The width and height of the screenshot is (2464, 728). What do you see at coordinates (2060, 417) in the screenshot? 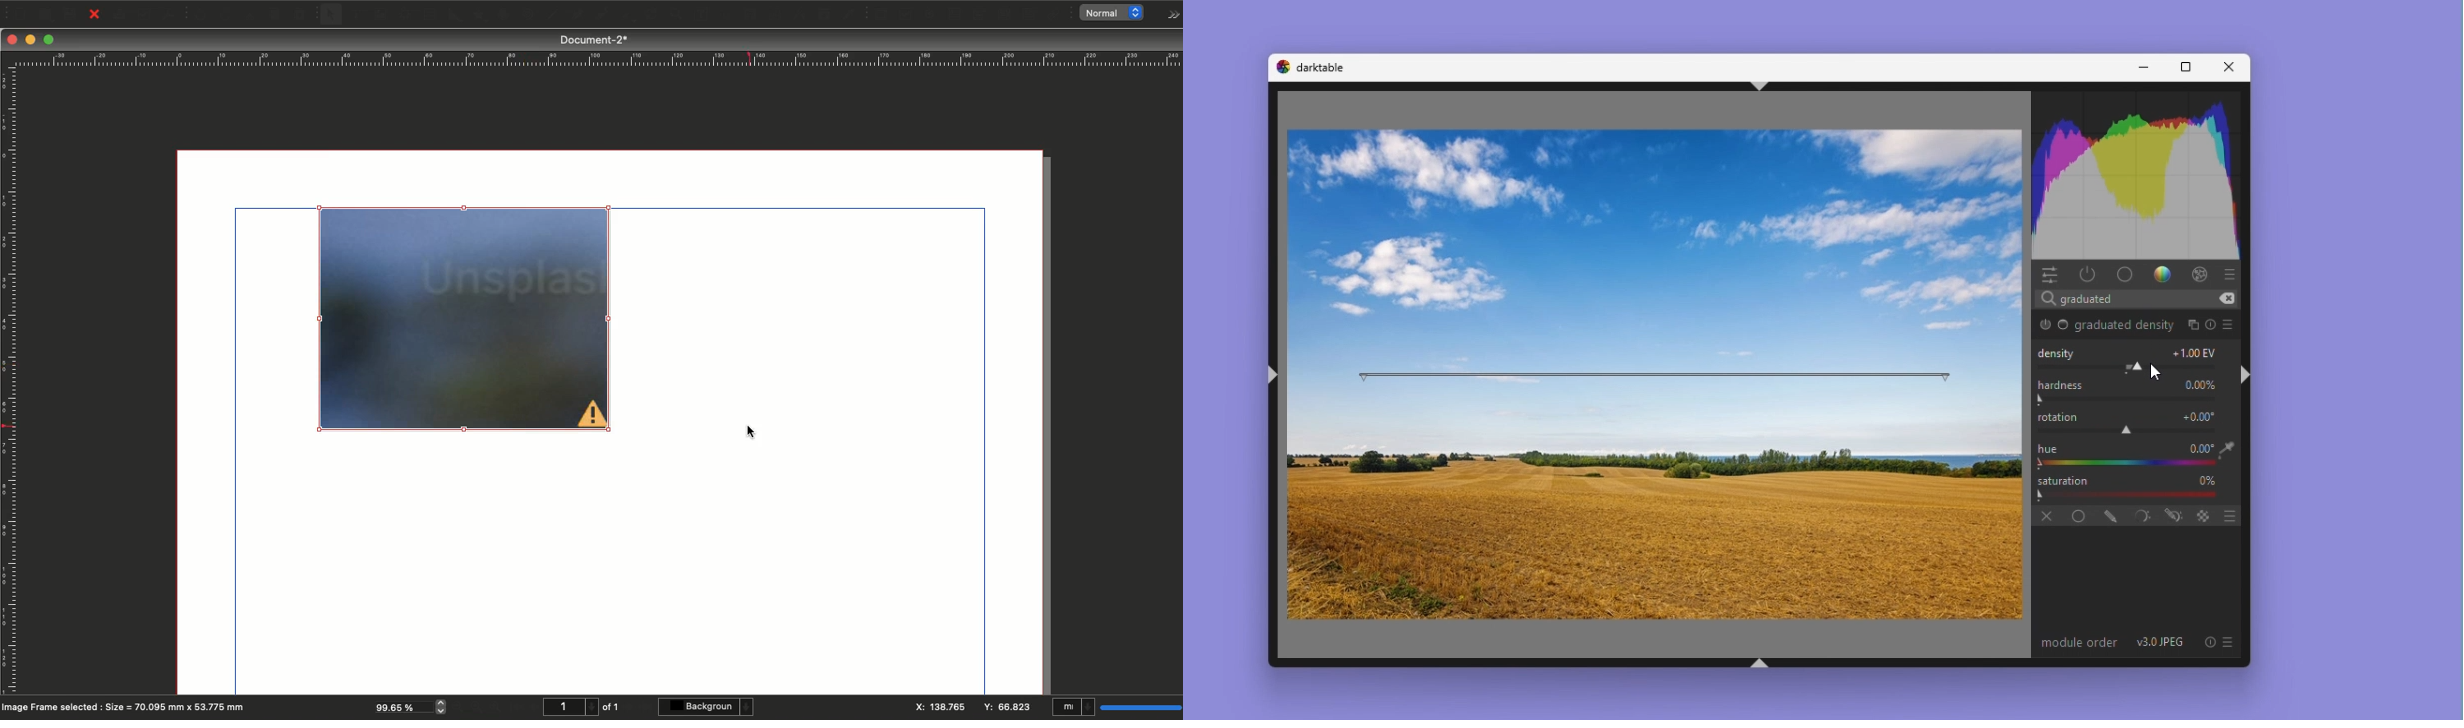
I see `rotation` at bounding box center [2060, 417].